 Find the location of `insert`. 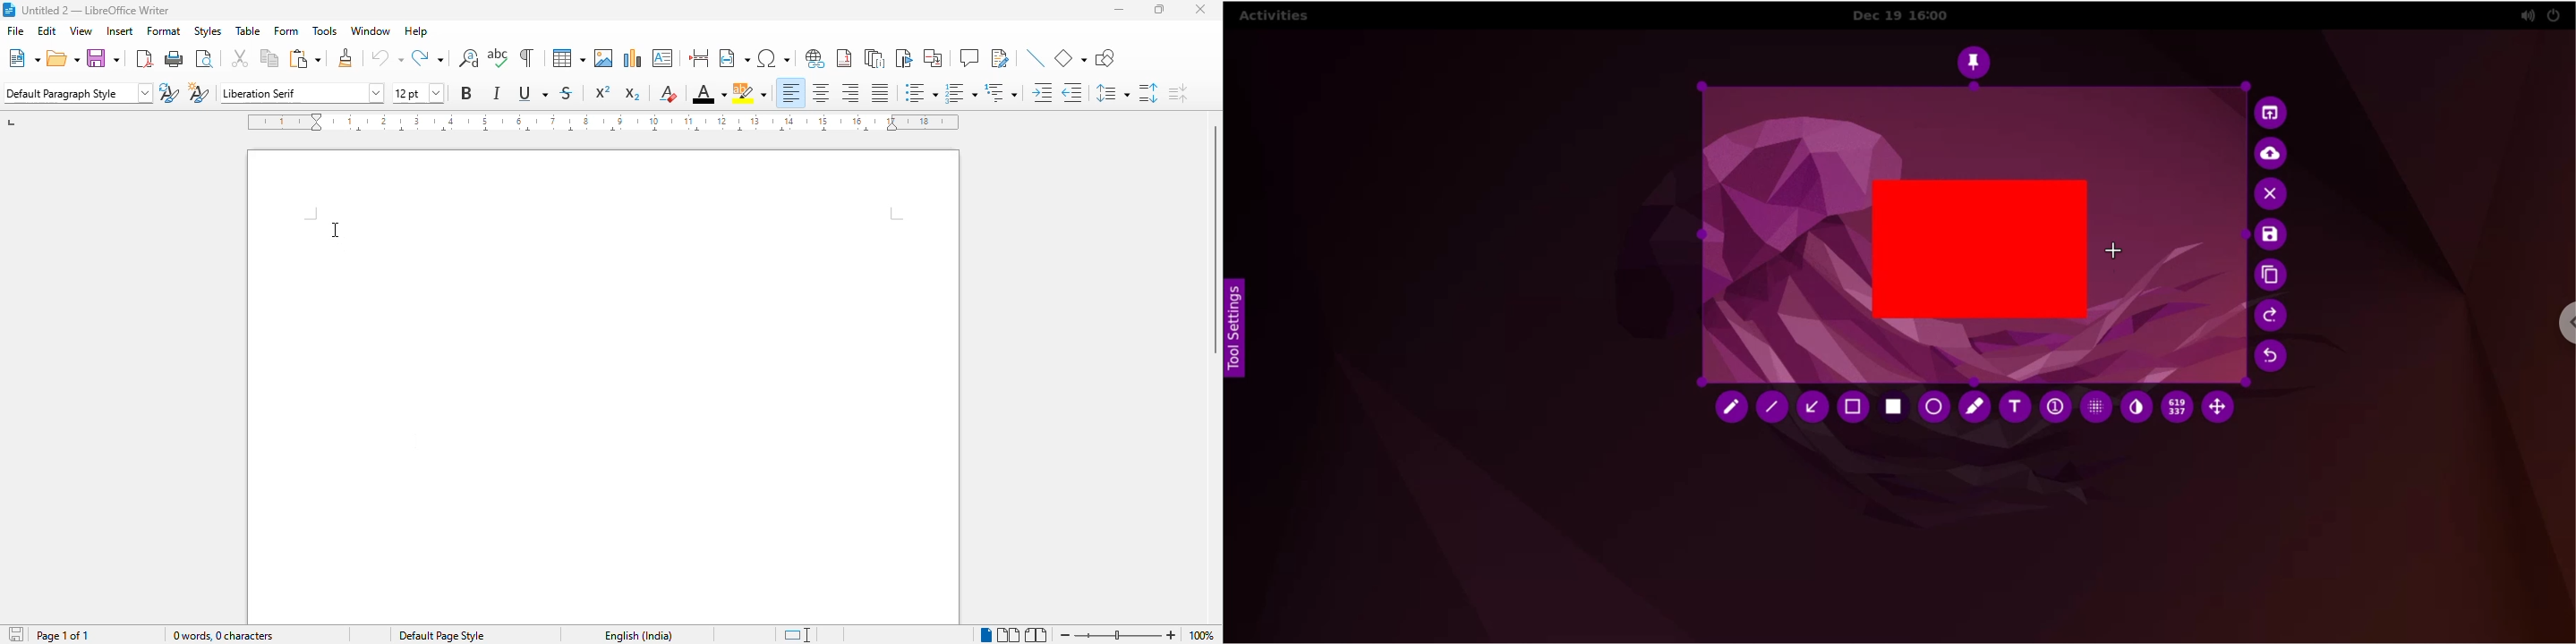

insert is located at coordinates (120, 30).